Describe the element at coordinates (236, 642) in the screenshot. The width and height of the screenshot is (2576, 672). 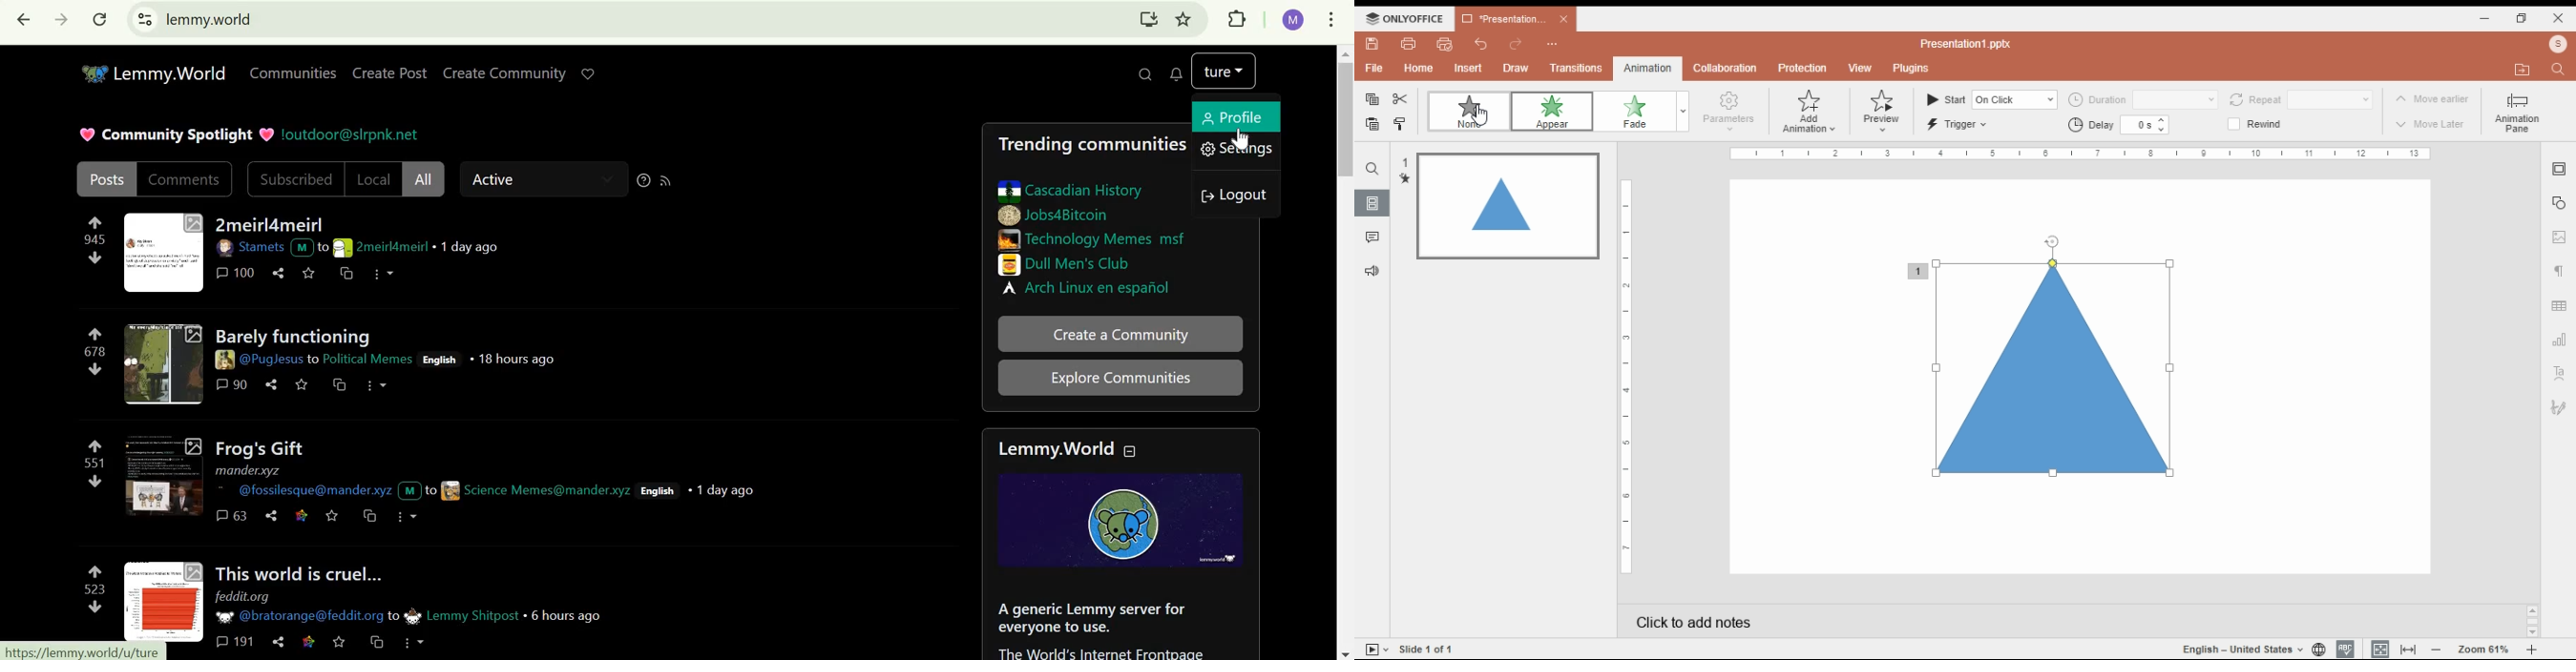
I see `191 comments` at that location.